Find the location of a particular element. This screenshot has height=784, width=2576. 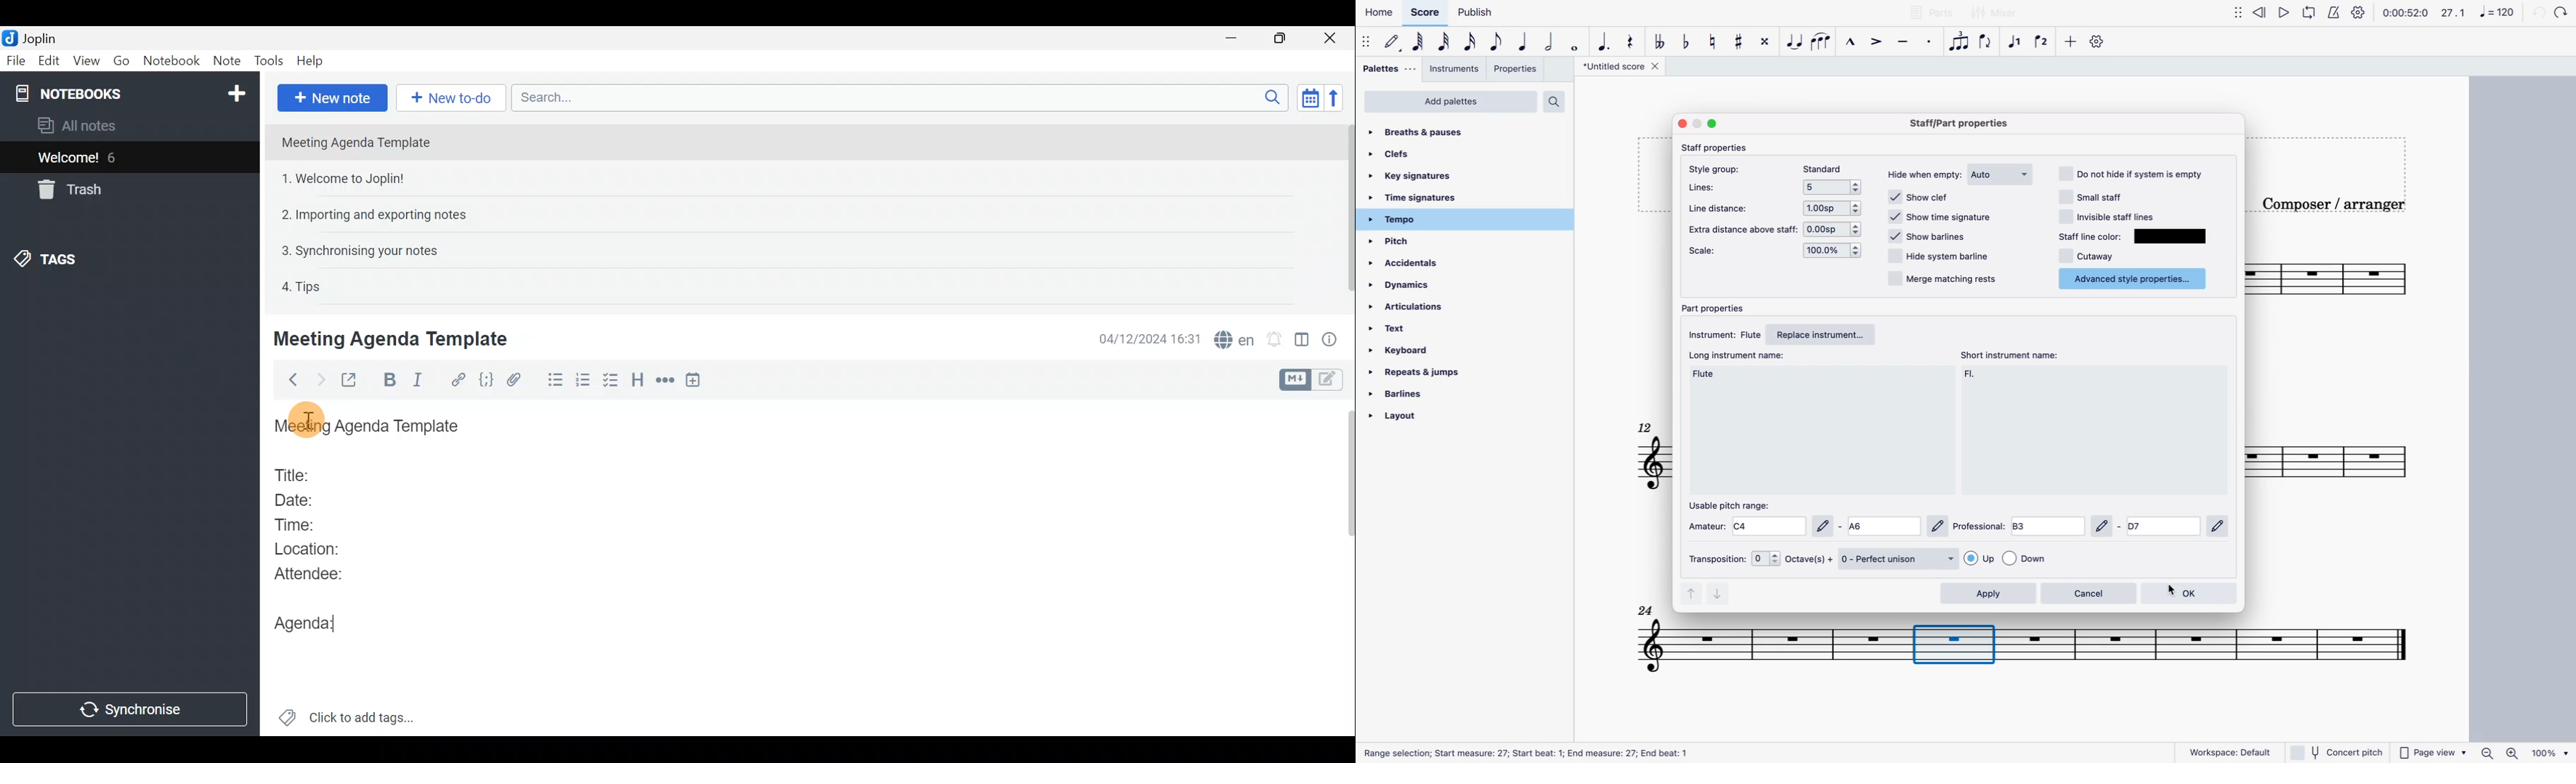

Toggle editors is located at coordinates (1293, 380).